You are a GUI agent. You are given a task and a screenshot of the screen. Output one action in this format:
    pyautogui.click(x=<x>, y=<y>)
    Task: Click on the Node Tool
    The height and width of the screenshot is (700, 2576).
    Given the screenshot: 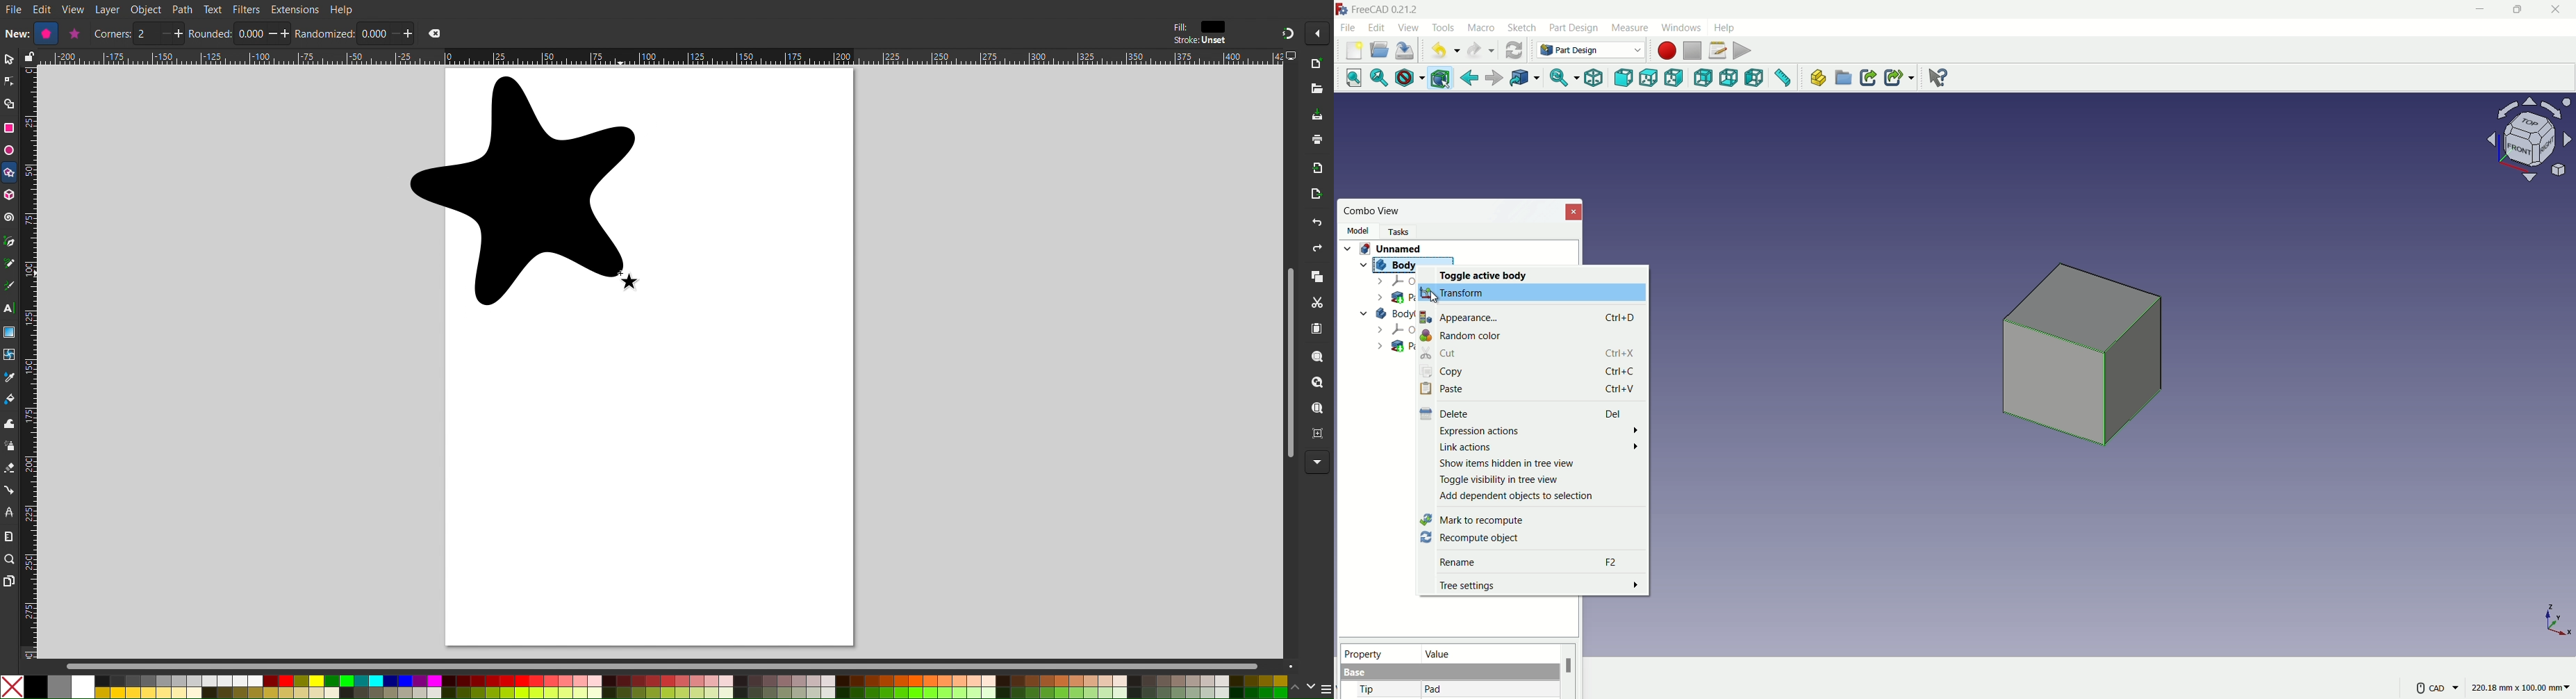 What is the action you would take?
    pyautogui.click(x=9, y=82)
    